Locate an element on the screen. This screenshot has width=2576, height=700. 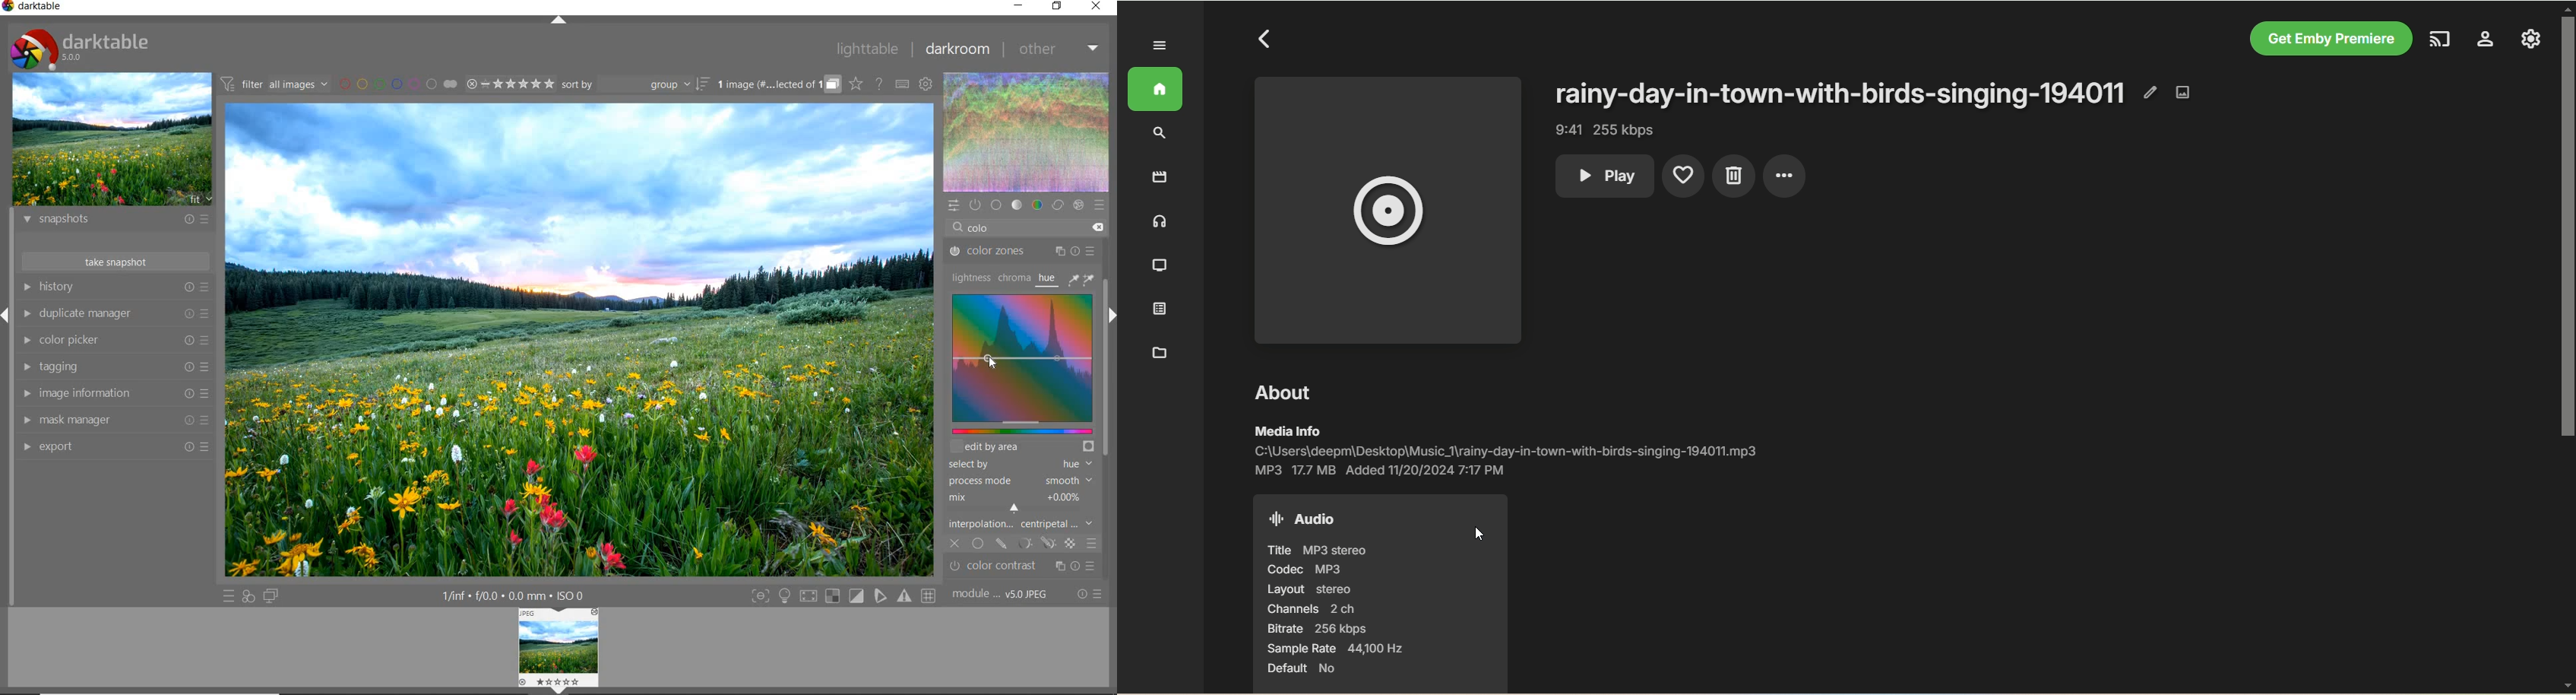
enable online help is located at coordinates (880, 85).